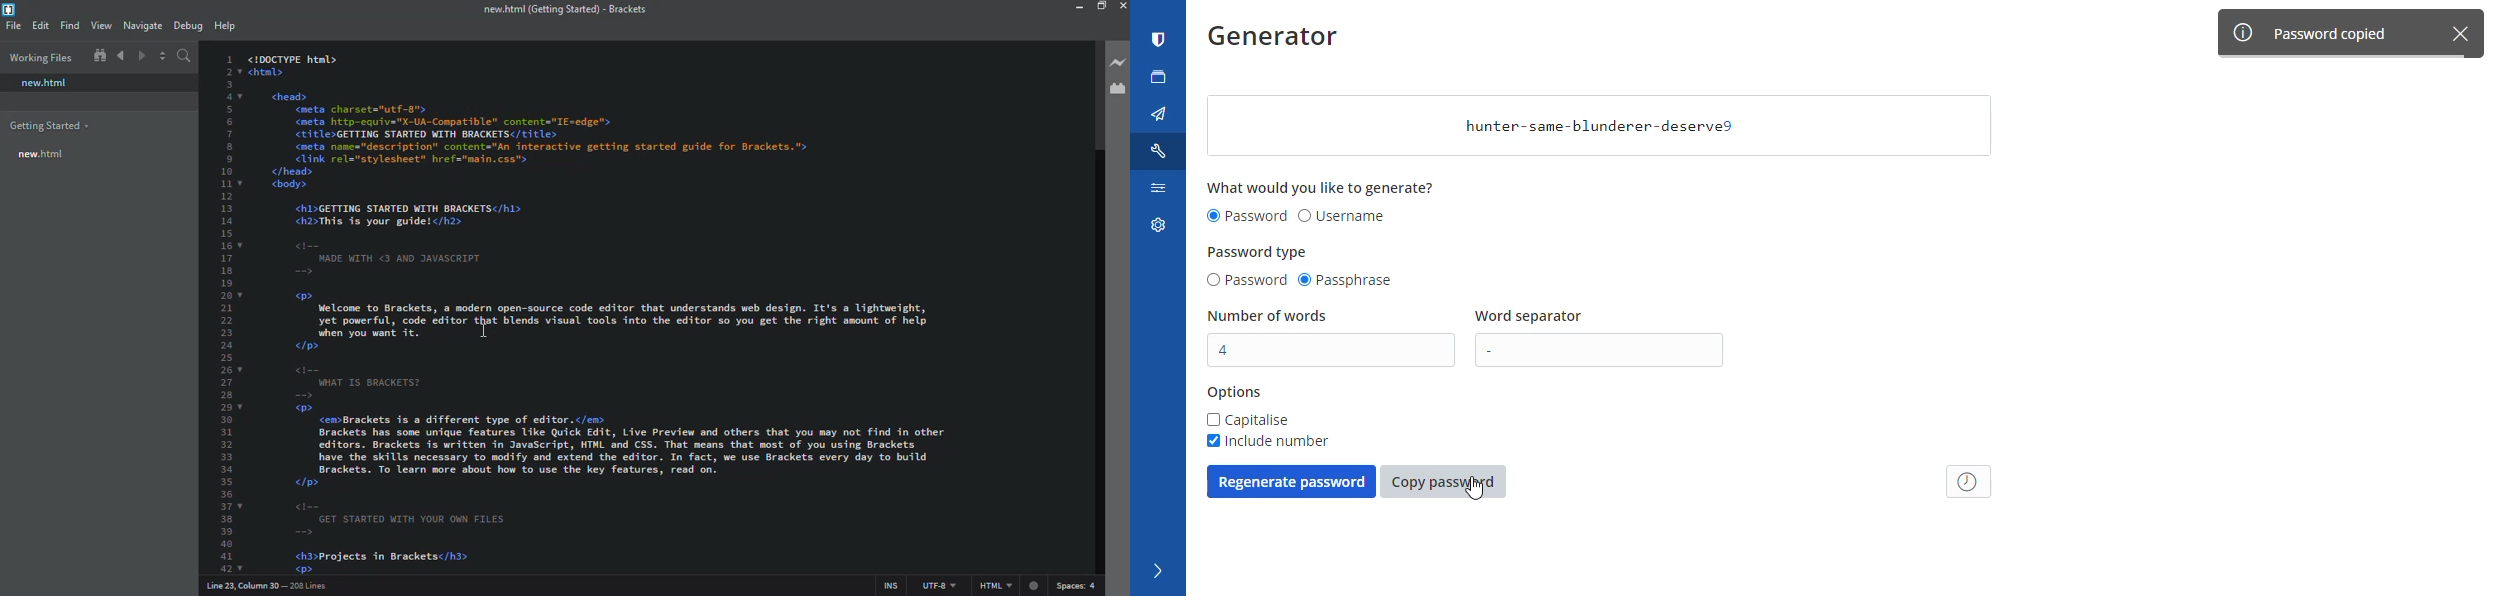  Describe the element at coordinates (2466, 32) in the screenshot. I see `close popup ` at that location.